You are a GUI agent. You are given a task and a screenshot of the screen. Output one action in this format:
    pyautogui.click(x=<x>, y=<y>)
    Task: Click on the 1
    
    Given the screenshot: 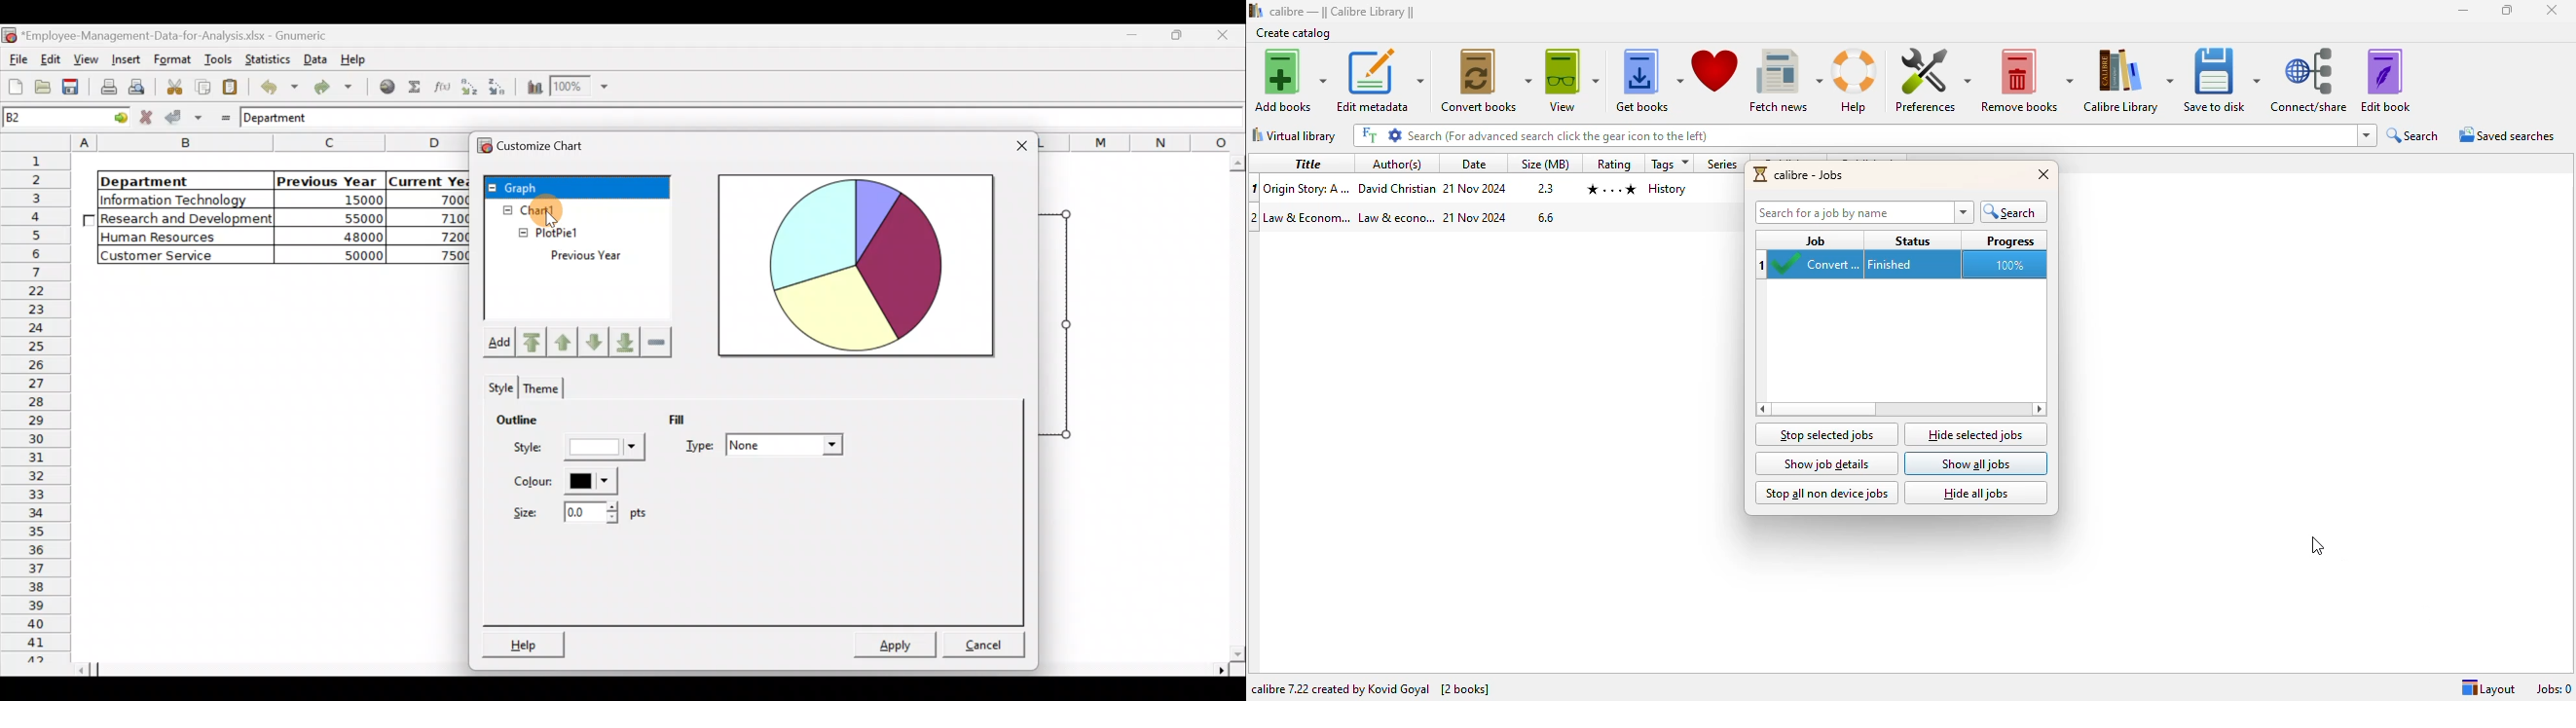 What is the action you would take?
    pyautogui.click(x=1255, y=189)
    